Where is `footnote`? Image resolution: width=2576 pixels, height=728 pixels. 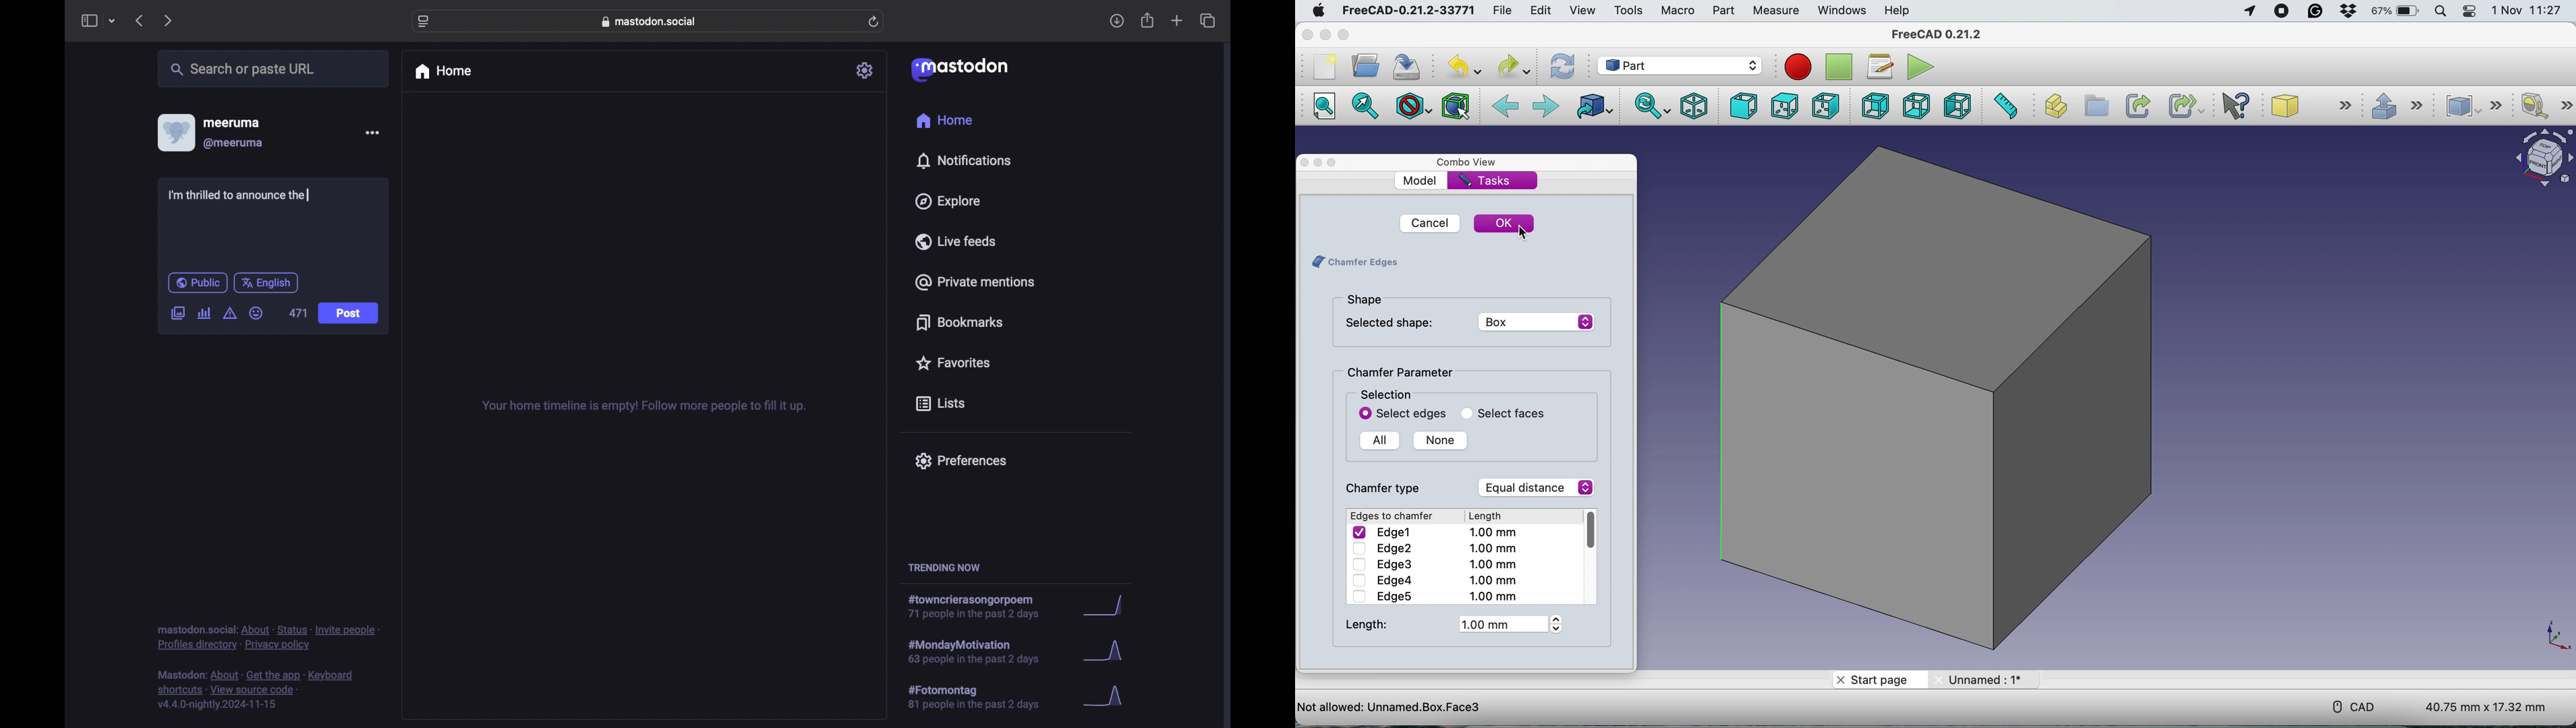 footnote is located at coordinates (268, 638).